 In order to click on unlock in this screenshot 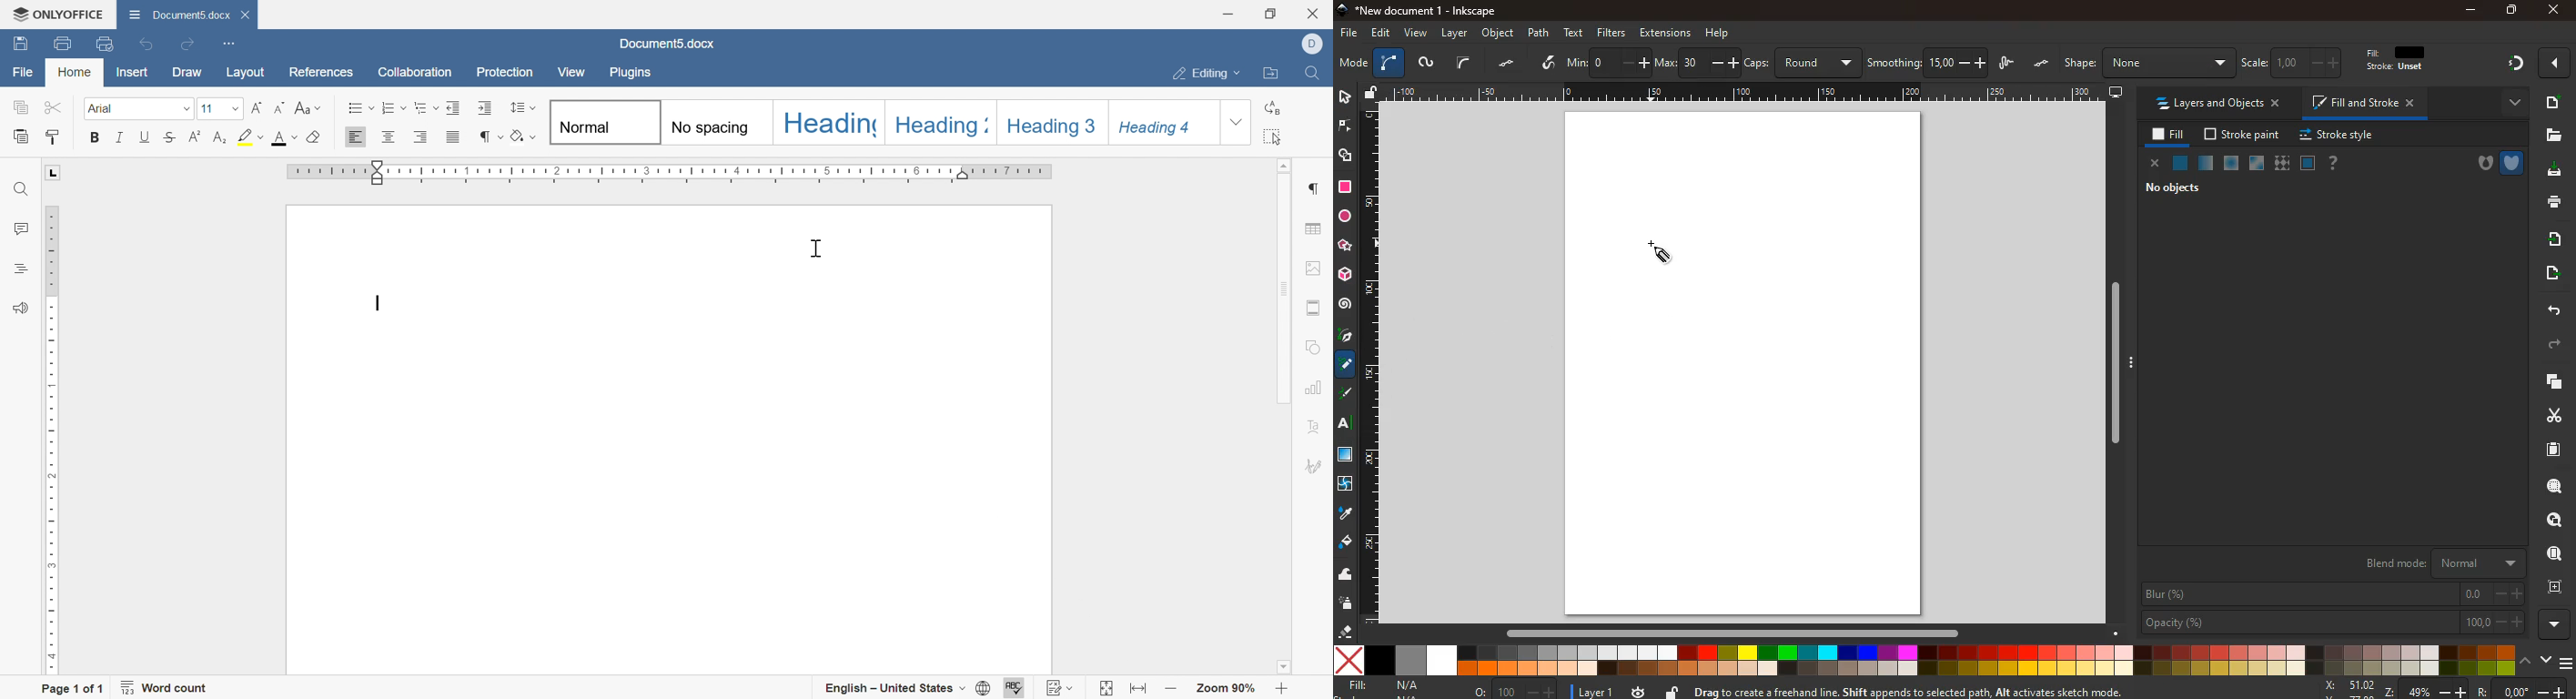, I will do `click(2046, 61)`.